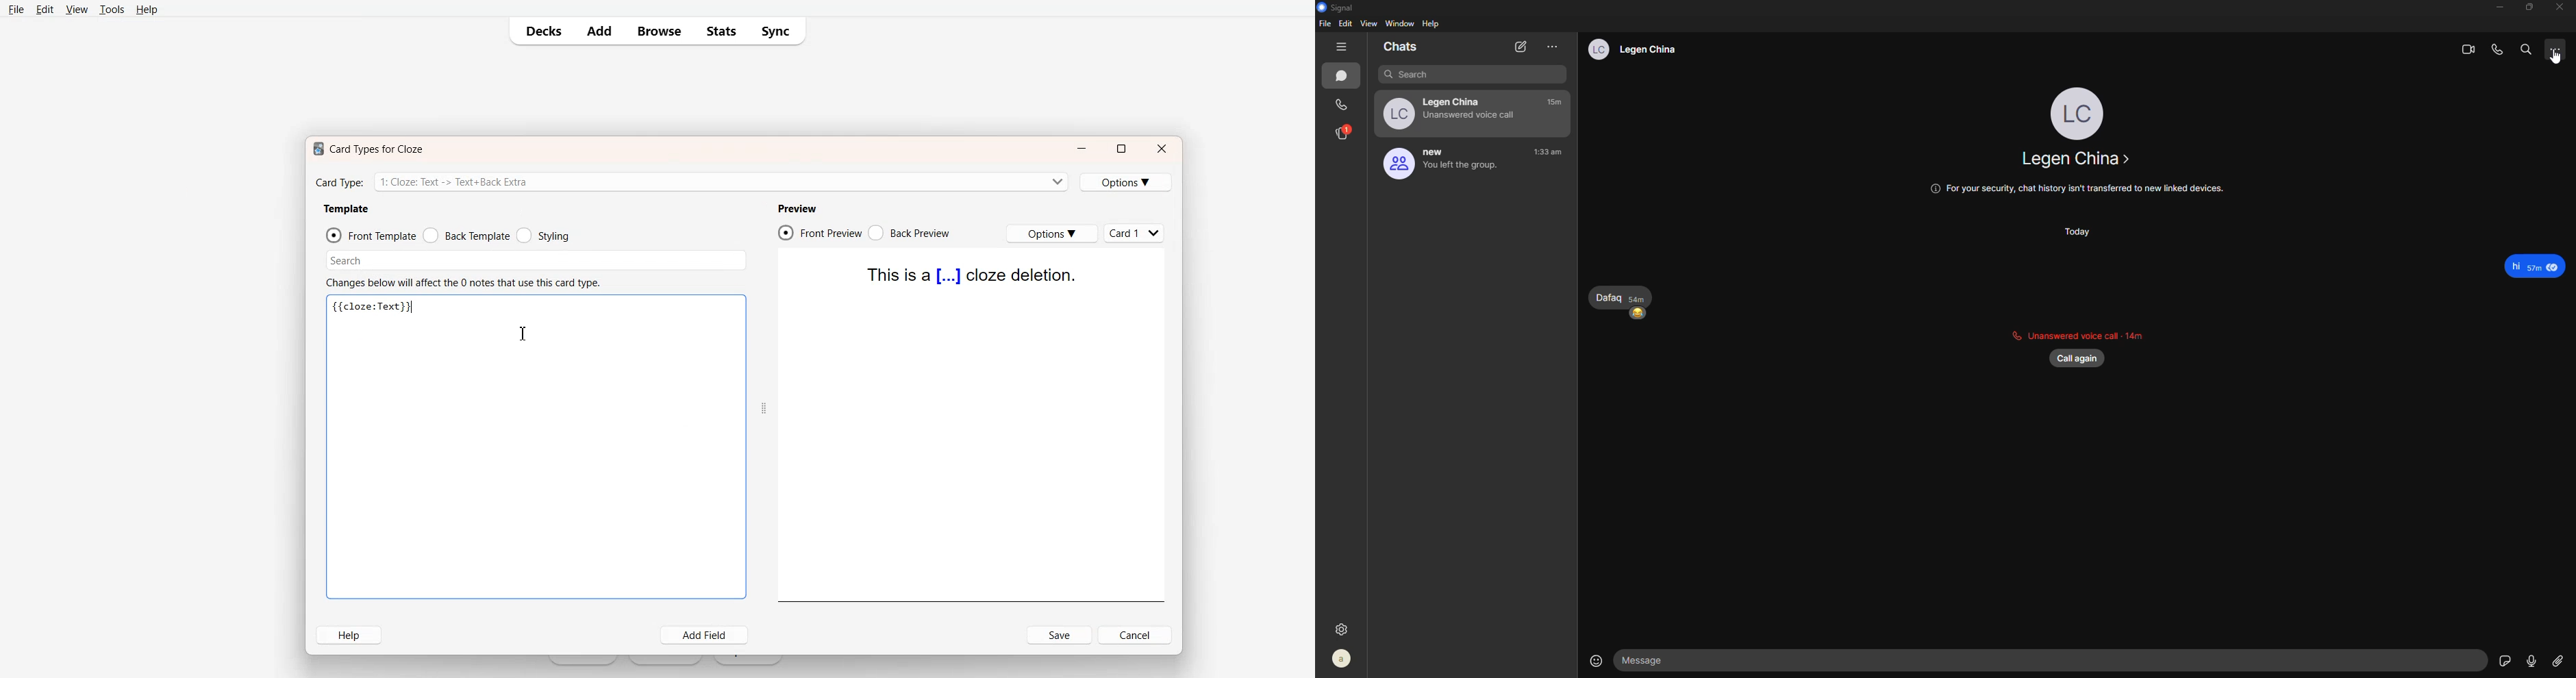 The width and height of the screenshot is (2576, 700). Describe the element at coordinates (2526, 49) in the screenshot. I see `search` at that location.